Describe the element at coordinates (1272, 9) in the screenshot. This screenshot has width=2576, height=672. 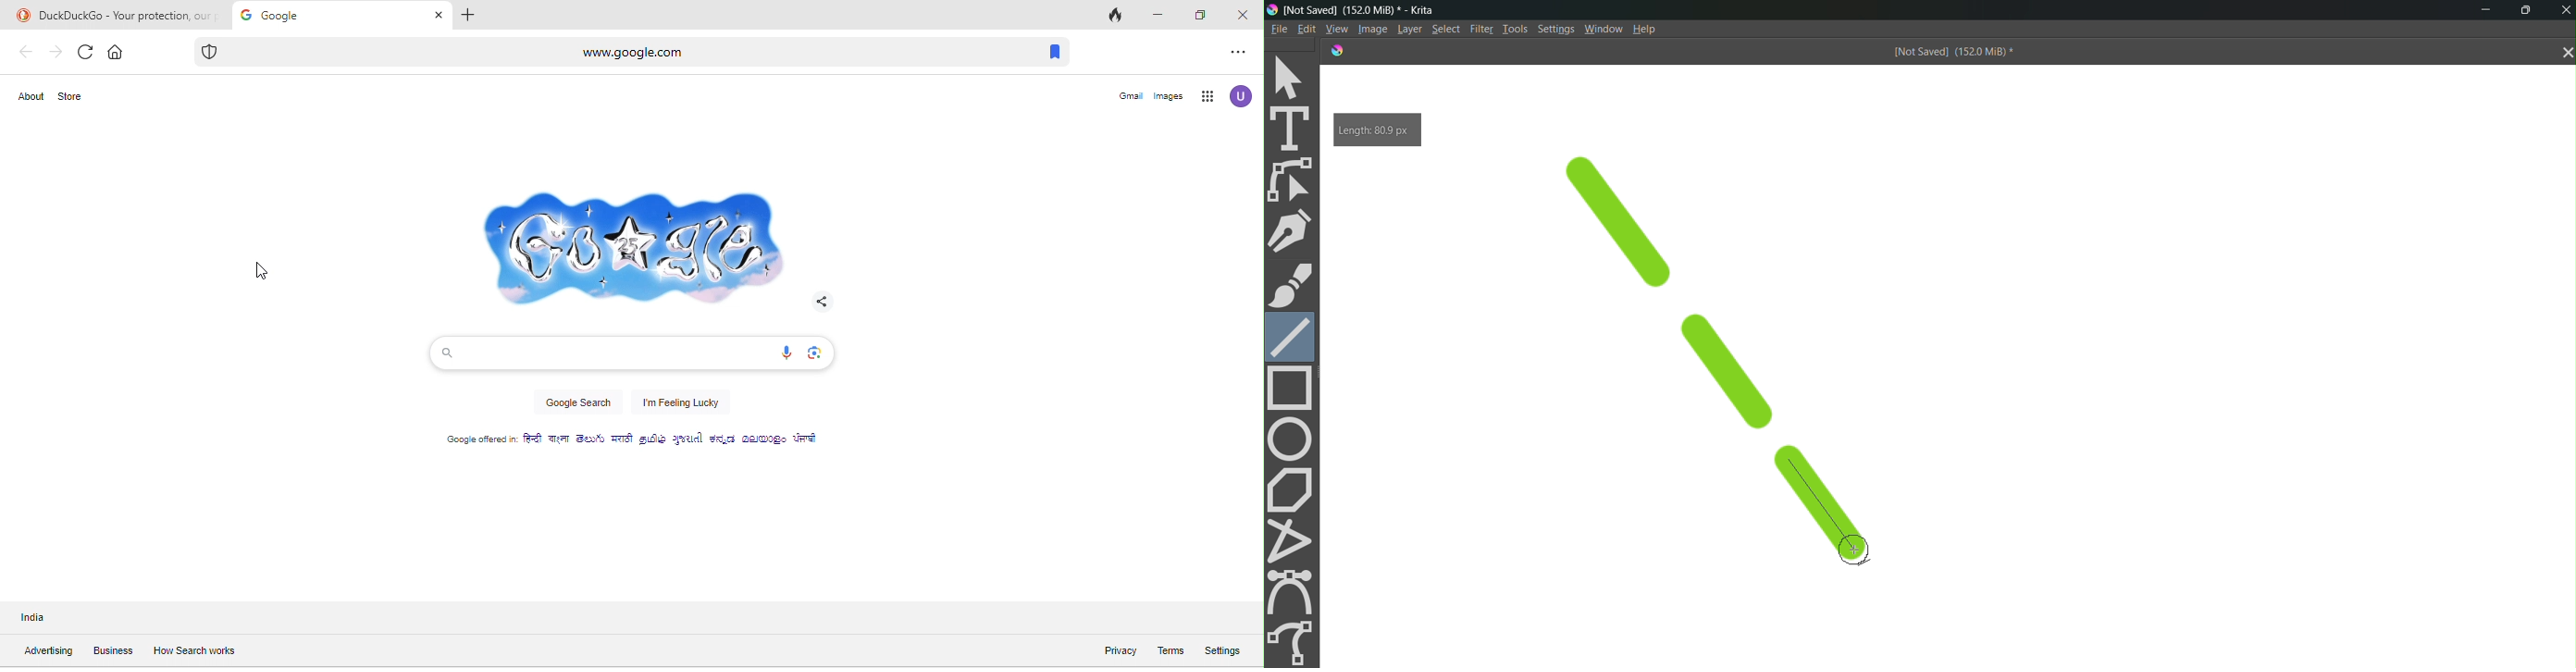
I see `logo` at that location.